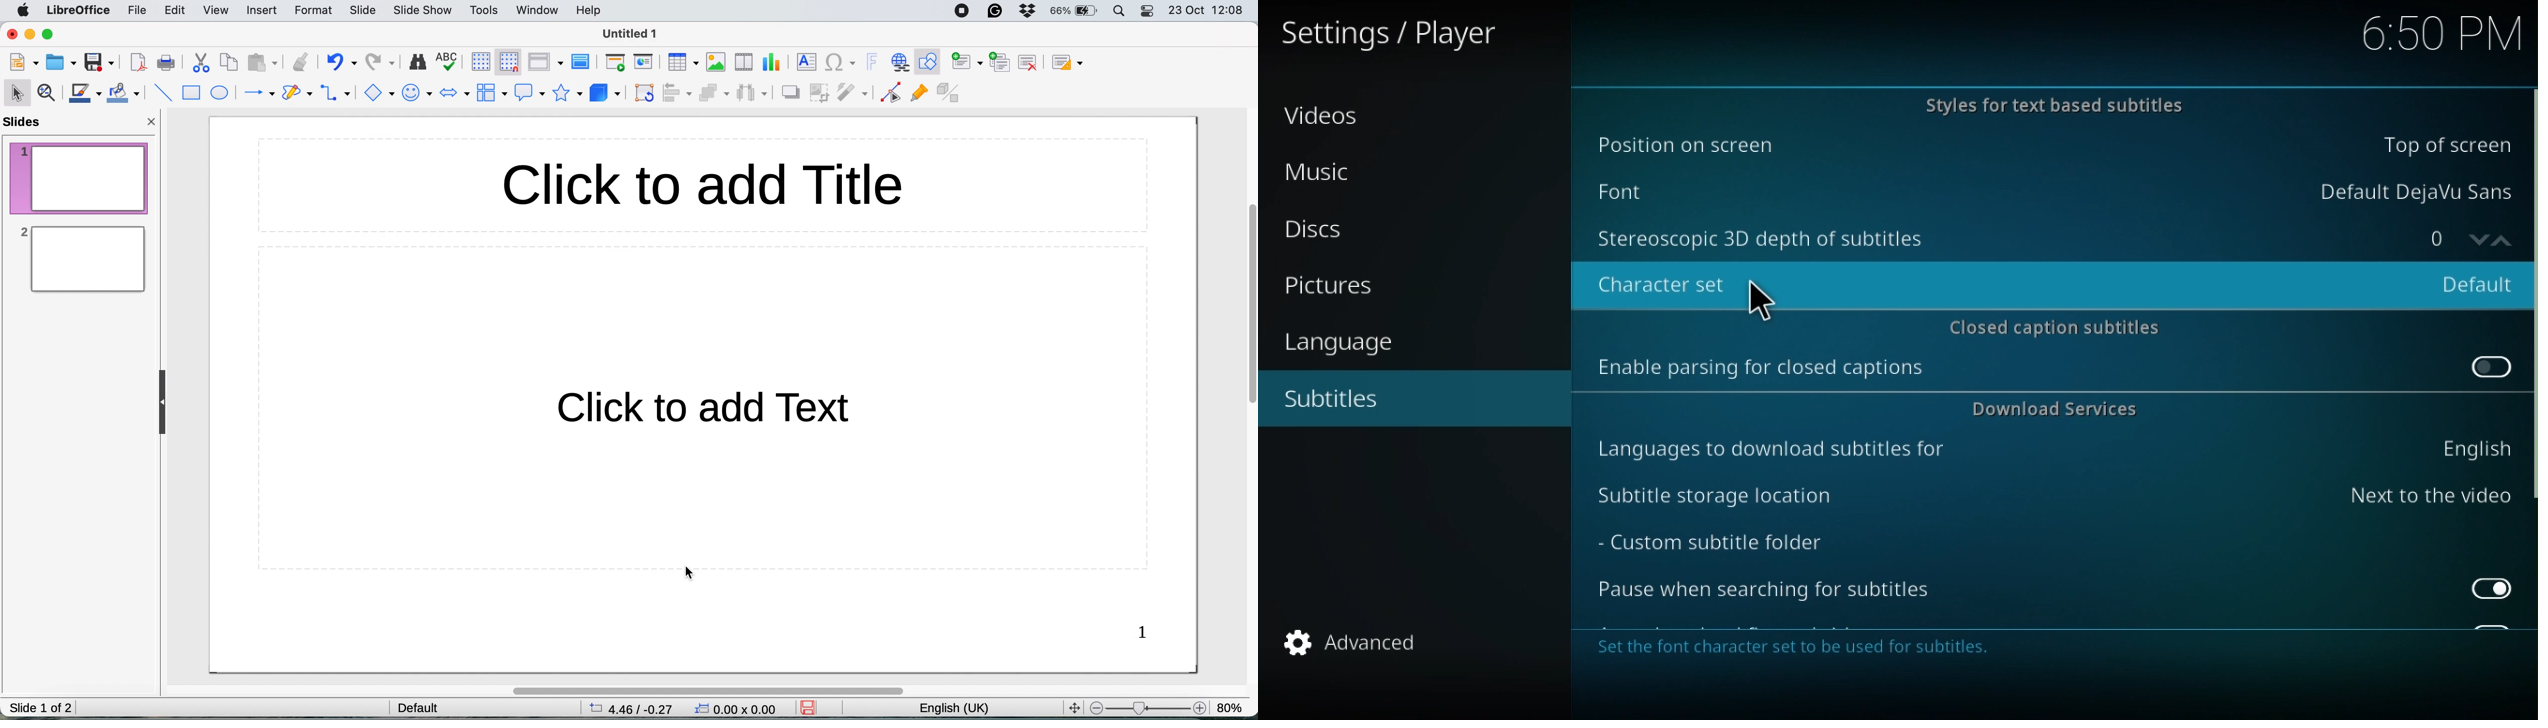  What do you see at coordinates (1412, 35) in the screenshot?
I see `Settings/player` at bounding box center [1412, 35].